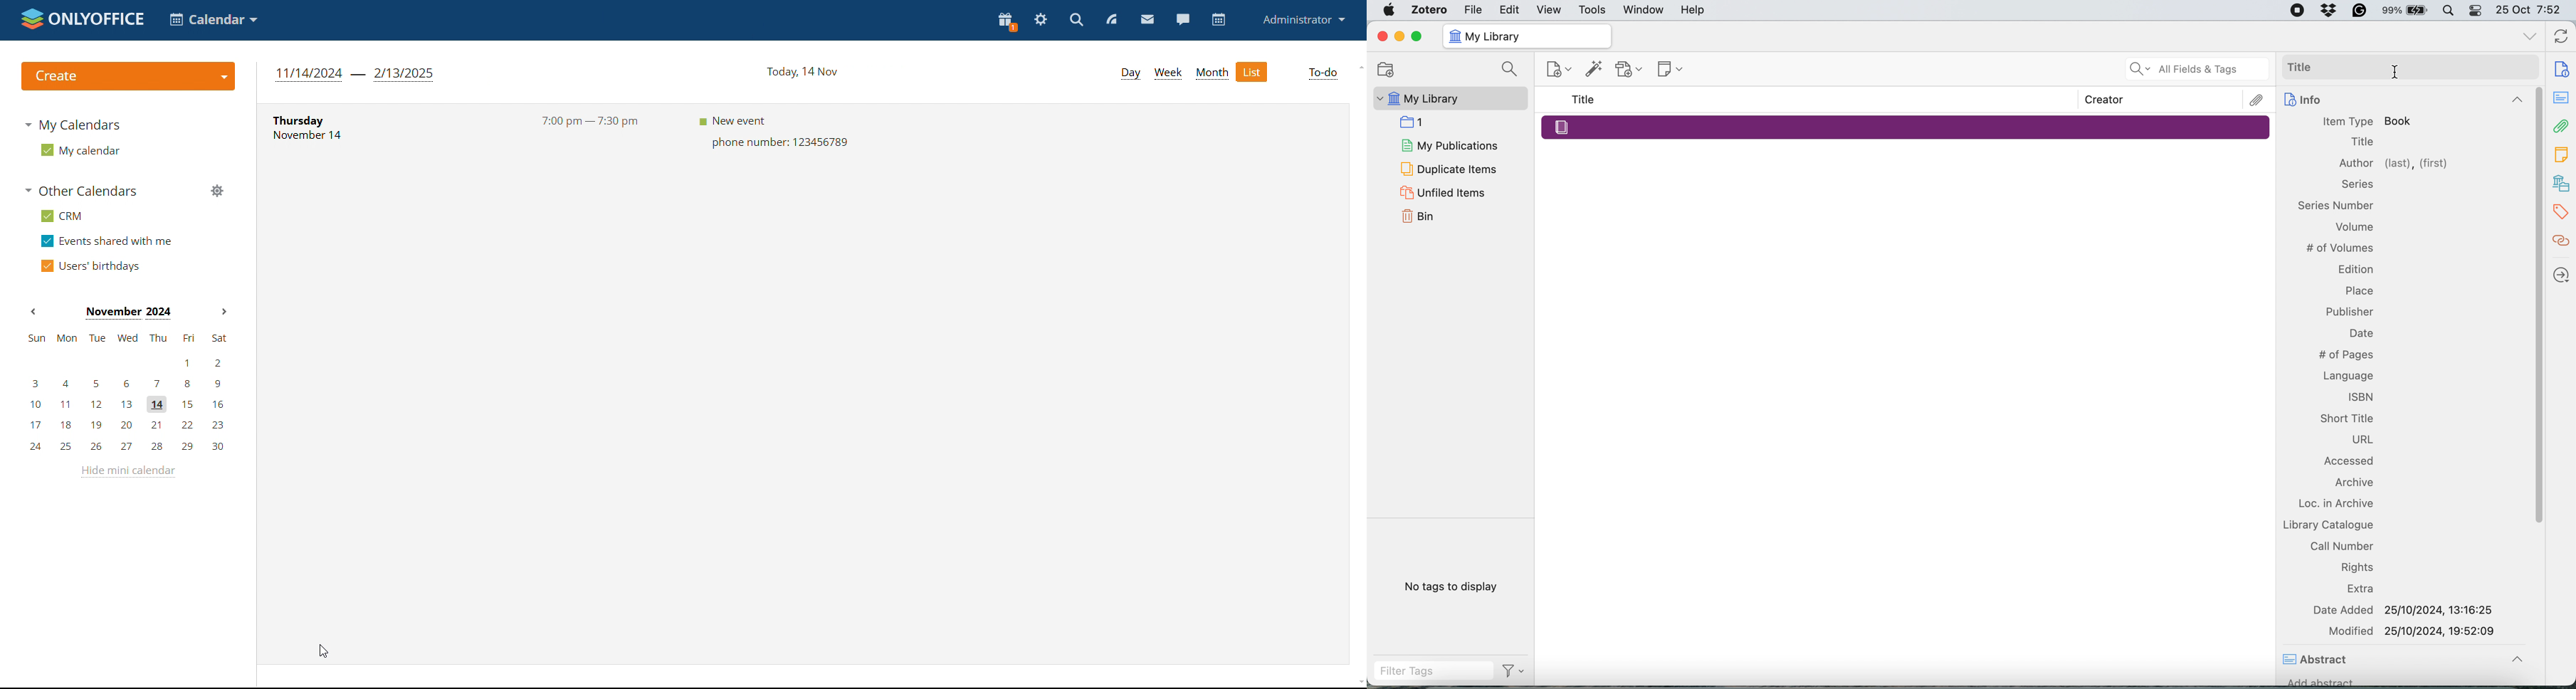 The width and height of the screenshot is (2576, 700). I want to click on Title, so click(2305, 68).